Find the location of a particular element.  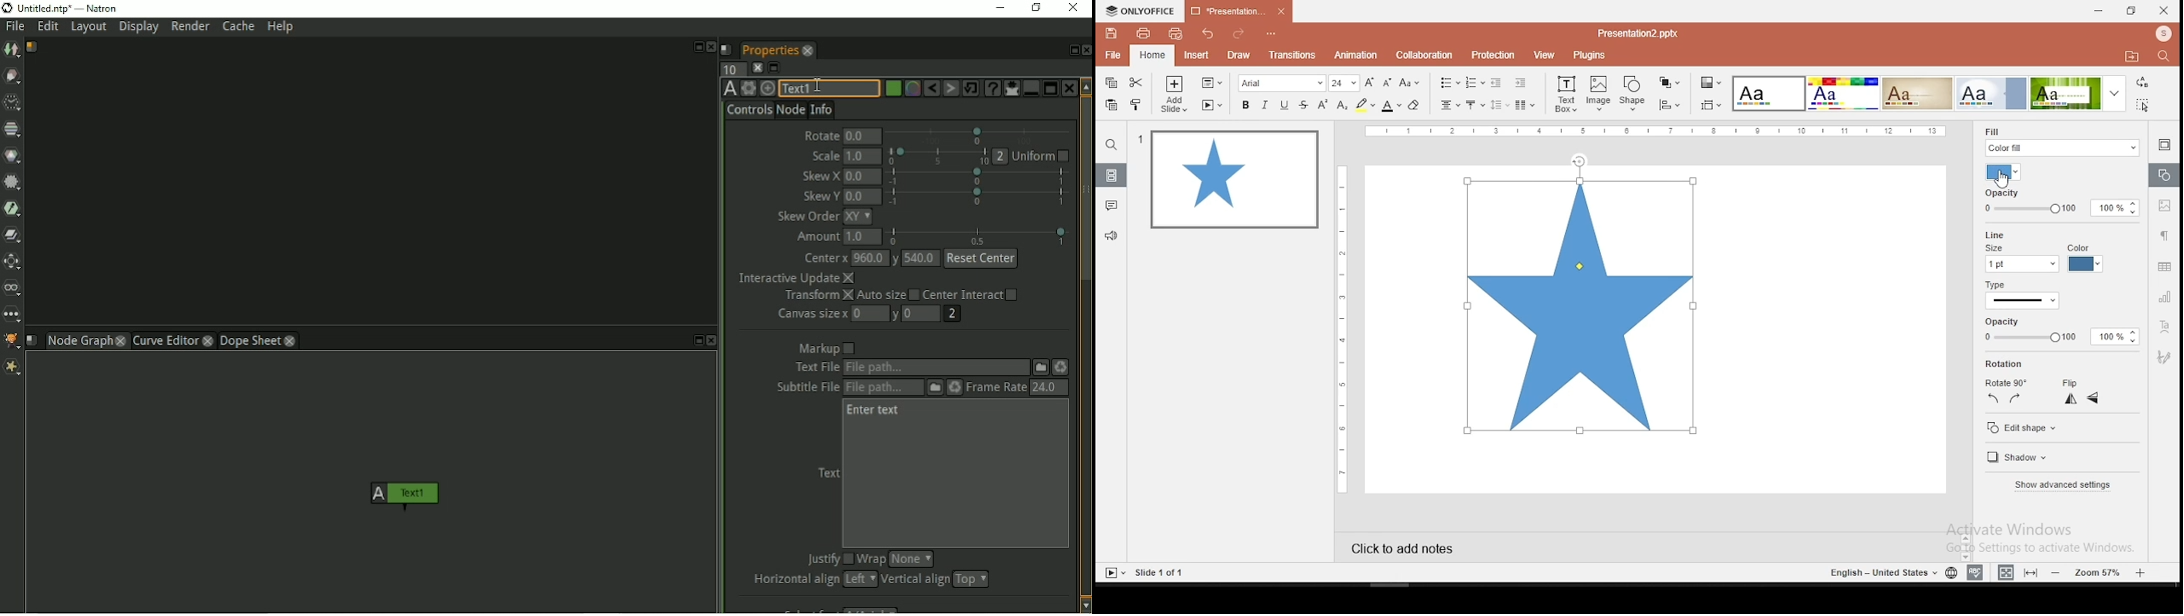

change case is located at coordinates (1410, 82).